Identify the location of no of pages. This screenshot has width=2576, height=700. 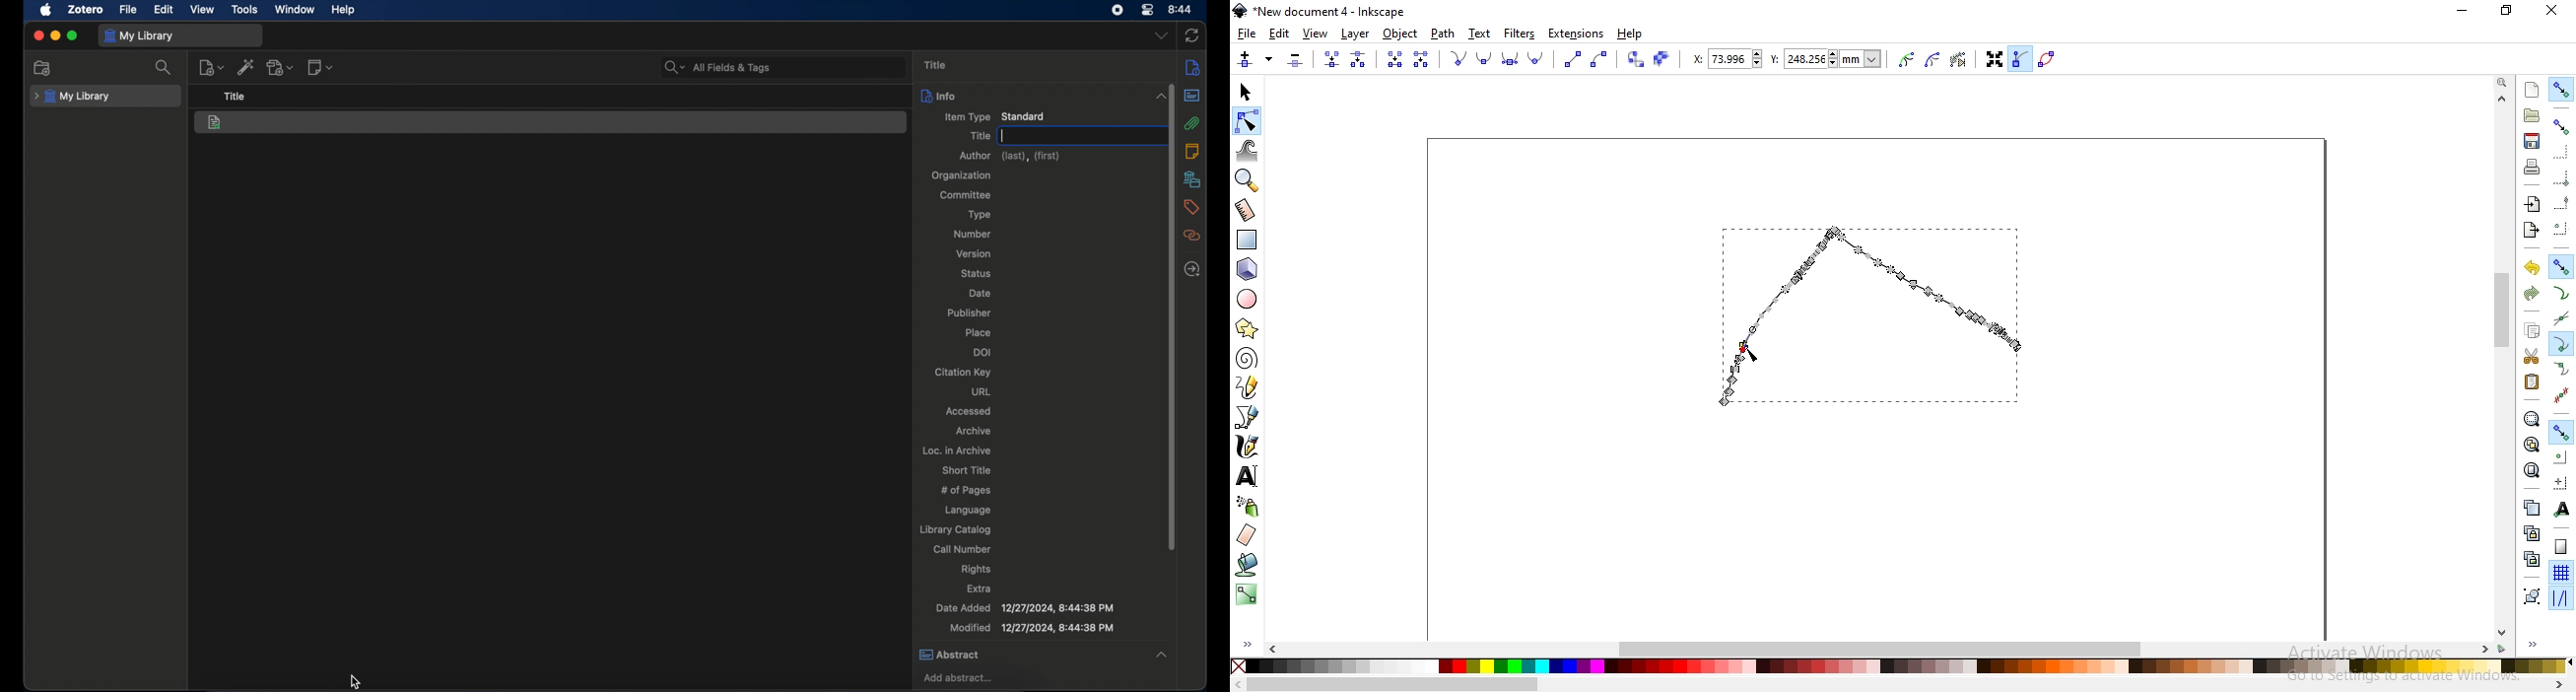
(968, 491).